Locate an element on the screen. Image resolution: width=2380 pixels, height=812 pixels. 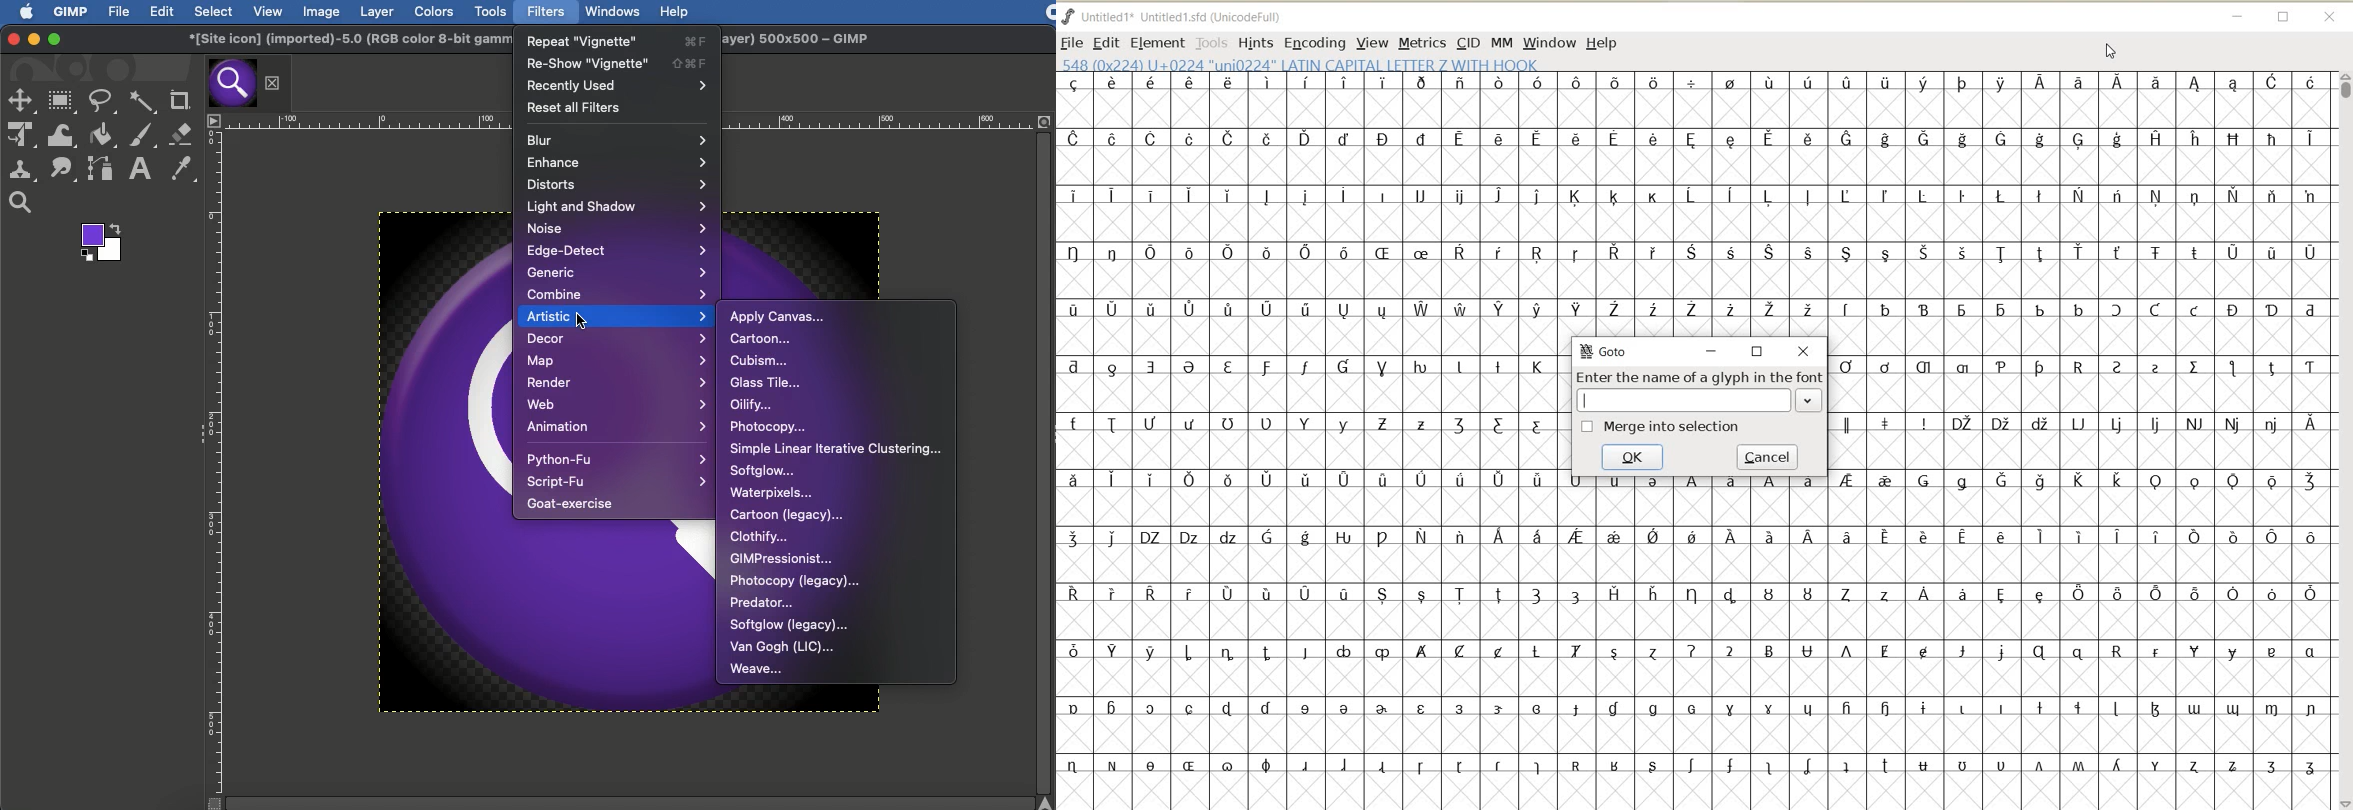
Recording is located at coordinates (1050, 13).